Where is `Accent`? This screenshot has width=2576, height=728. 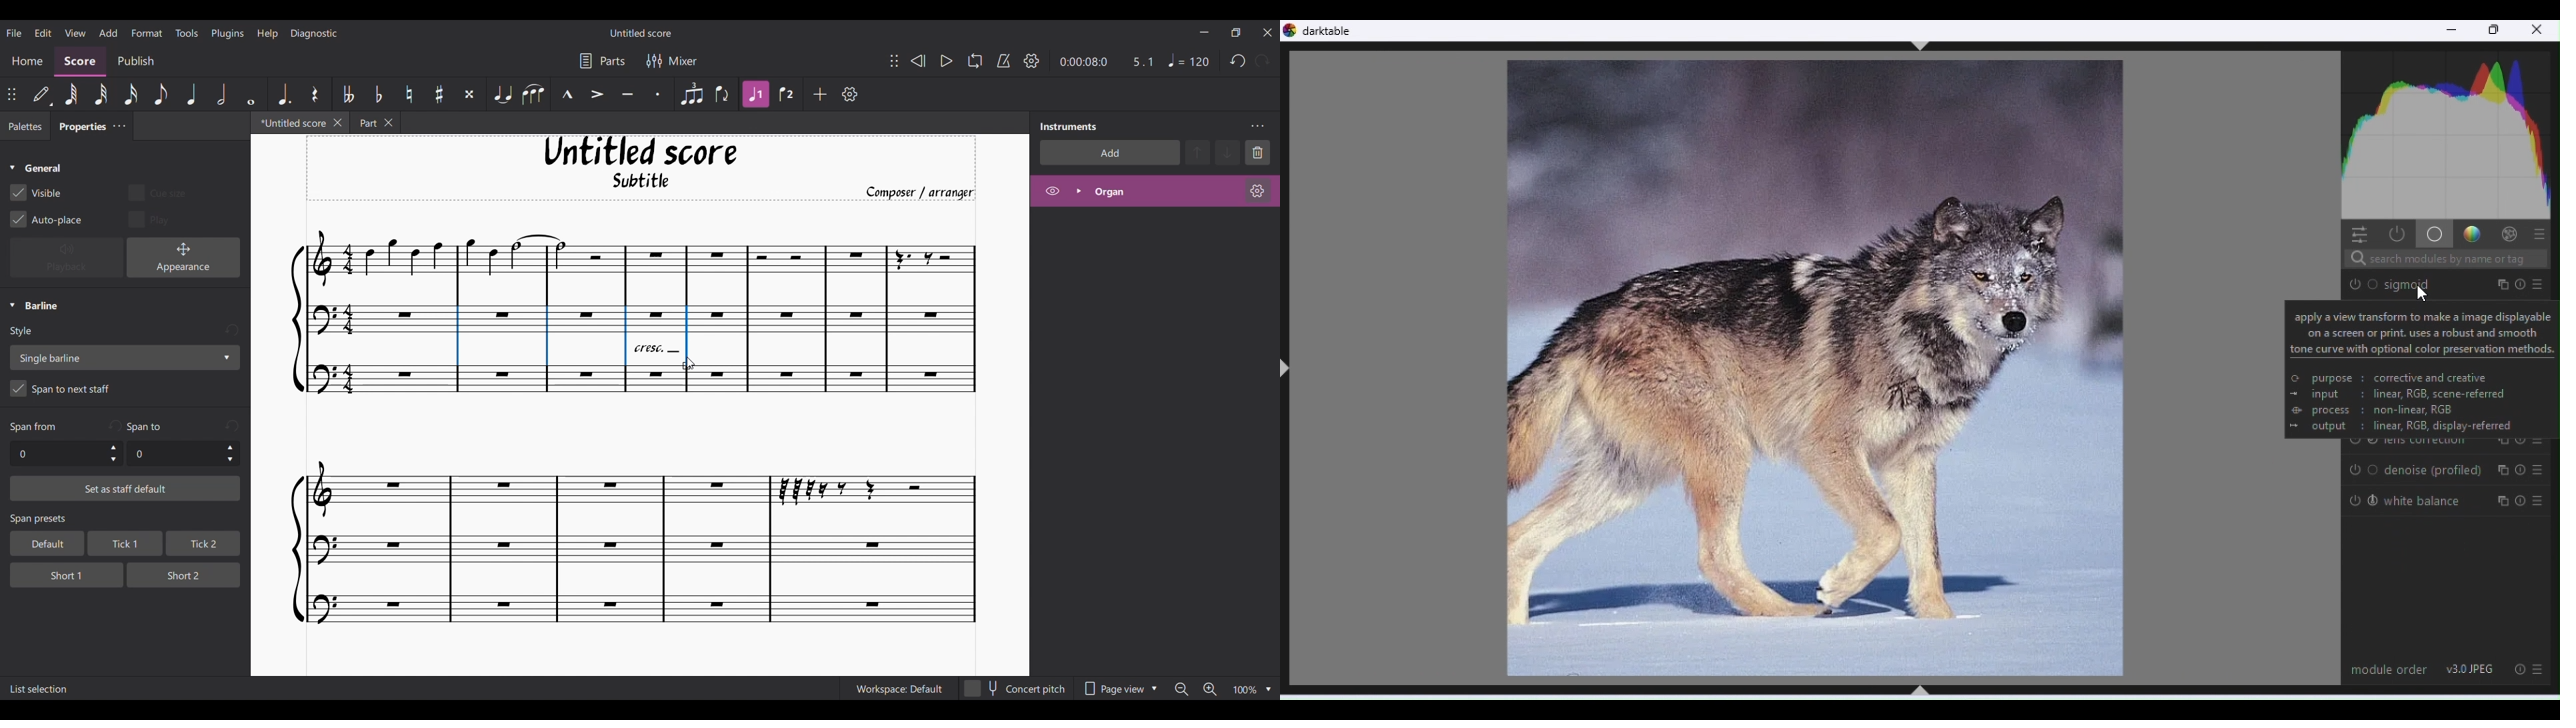 Accent is located at coordinates (597, 95).